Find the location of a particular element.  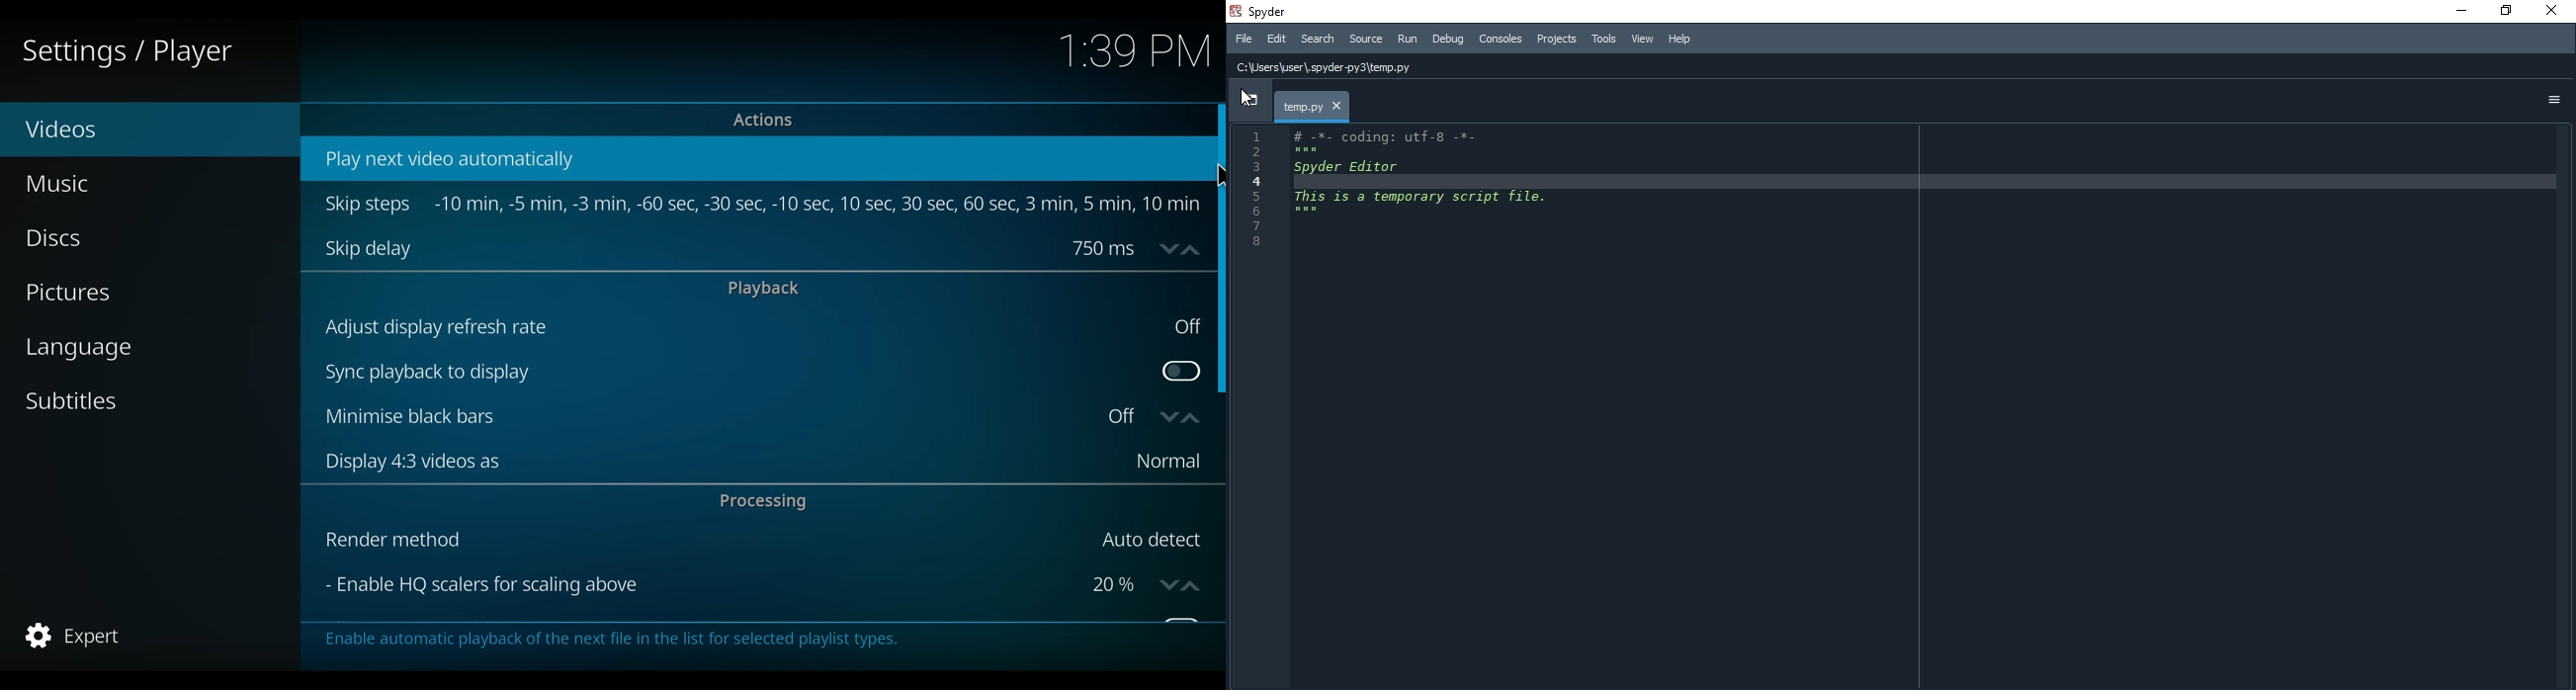

Display 4:3 videos as is located at coordinates (722, 461).